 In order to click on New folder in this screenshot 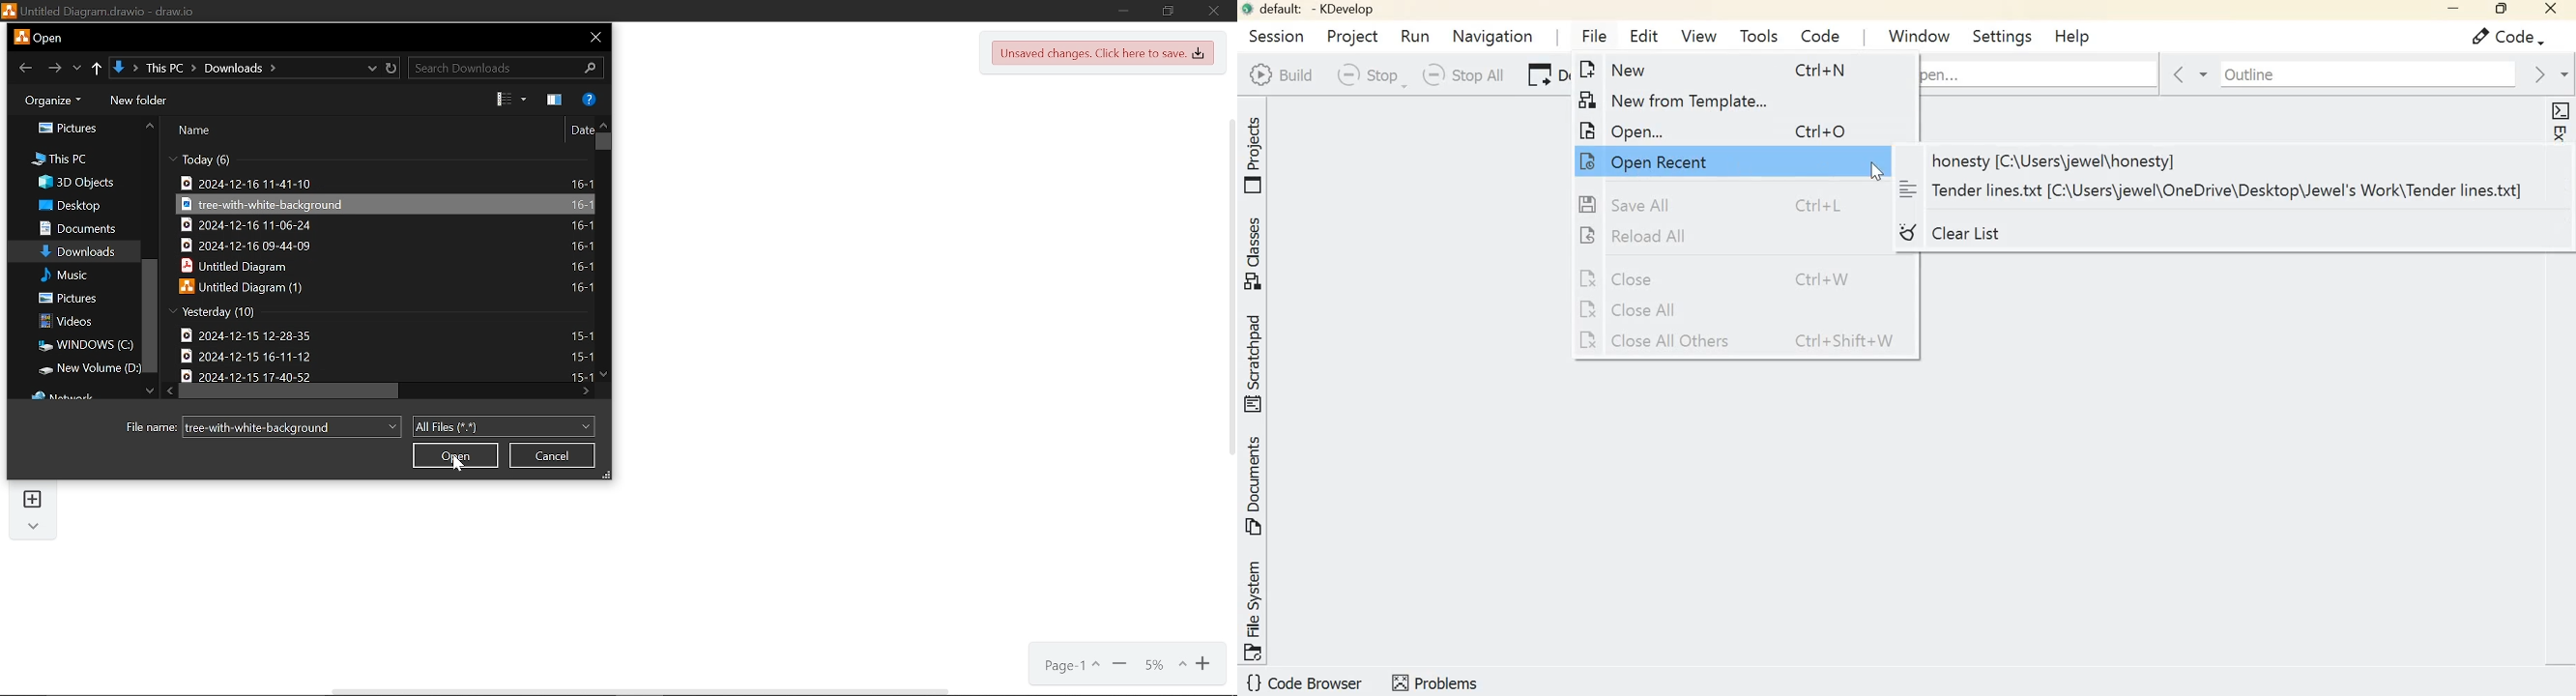, I will do `click(141, 100)`.